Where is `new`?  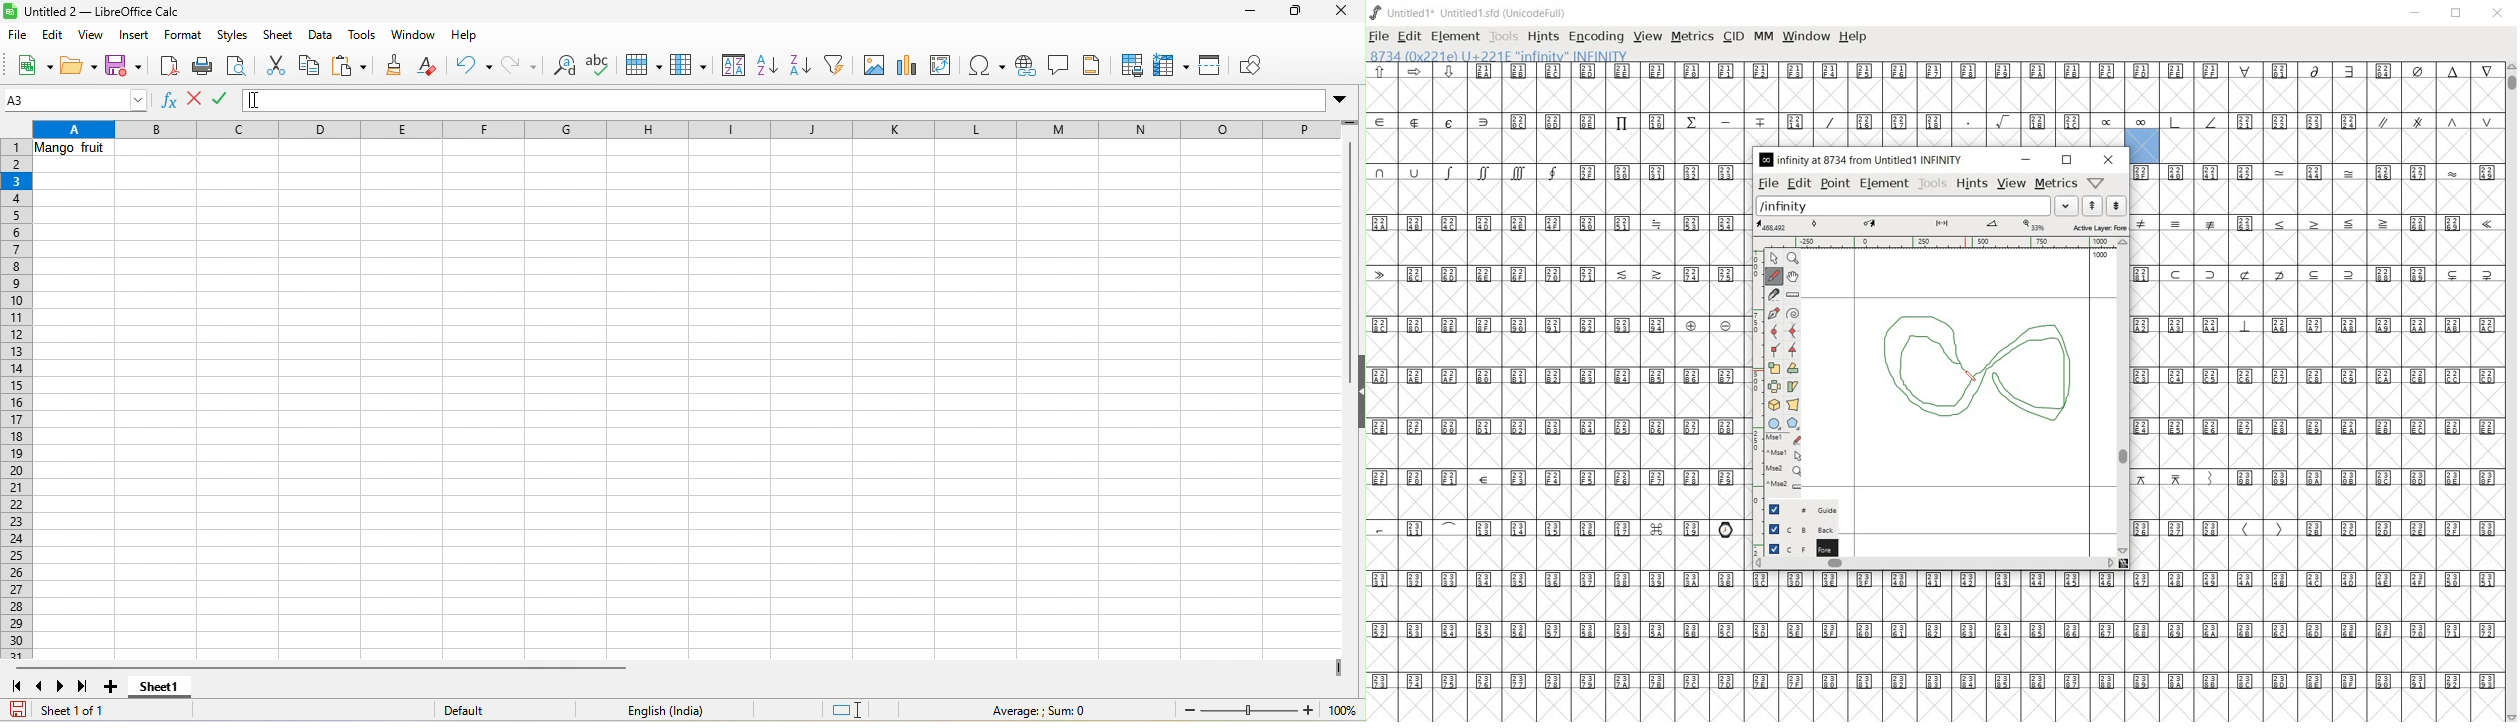
new is located at coordinates (31, 65).